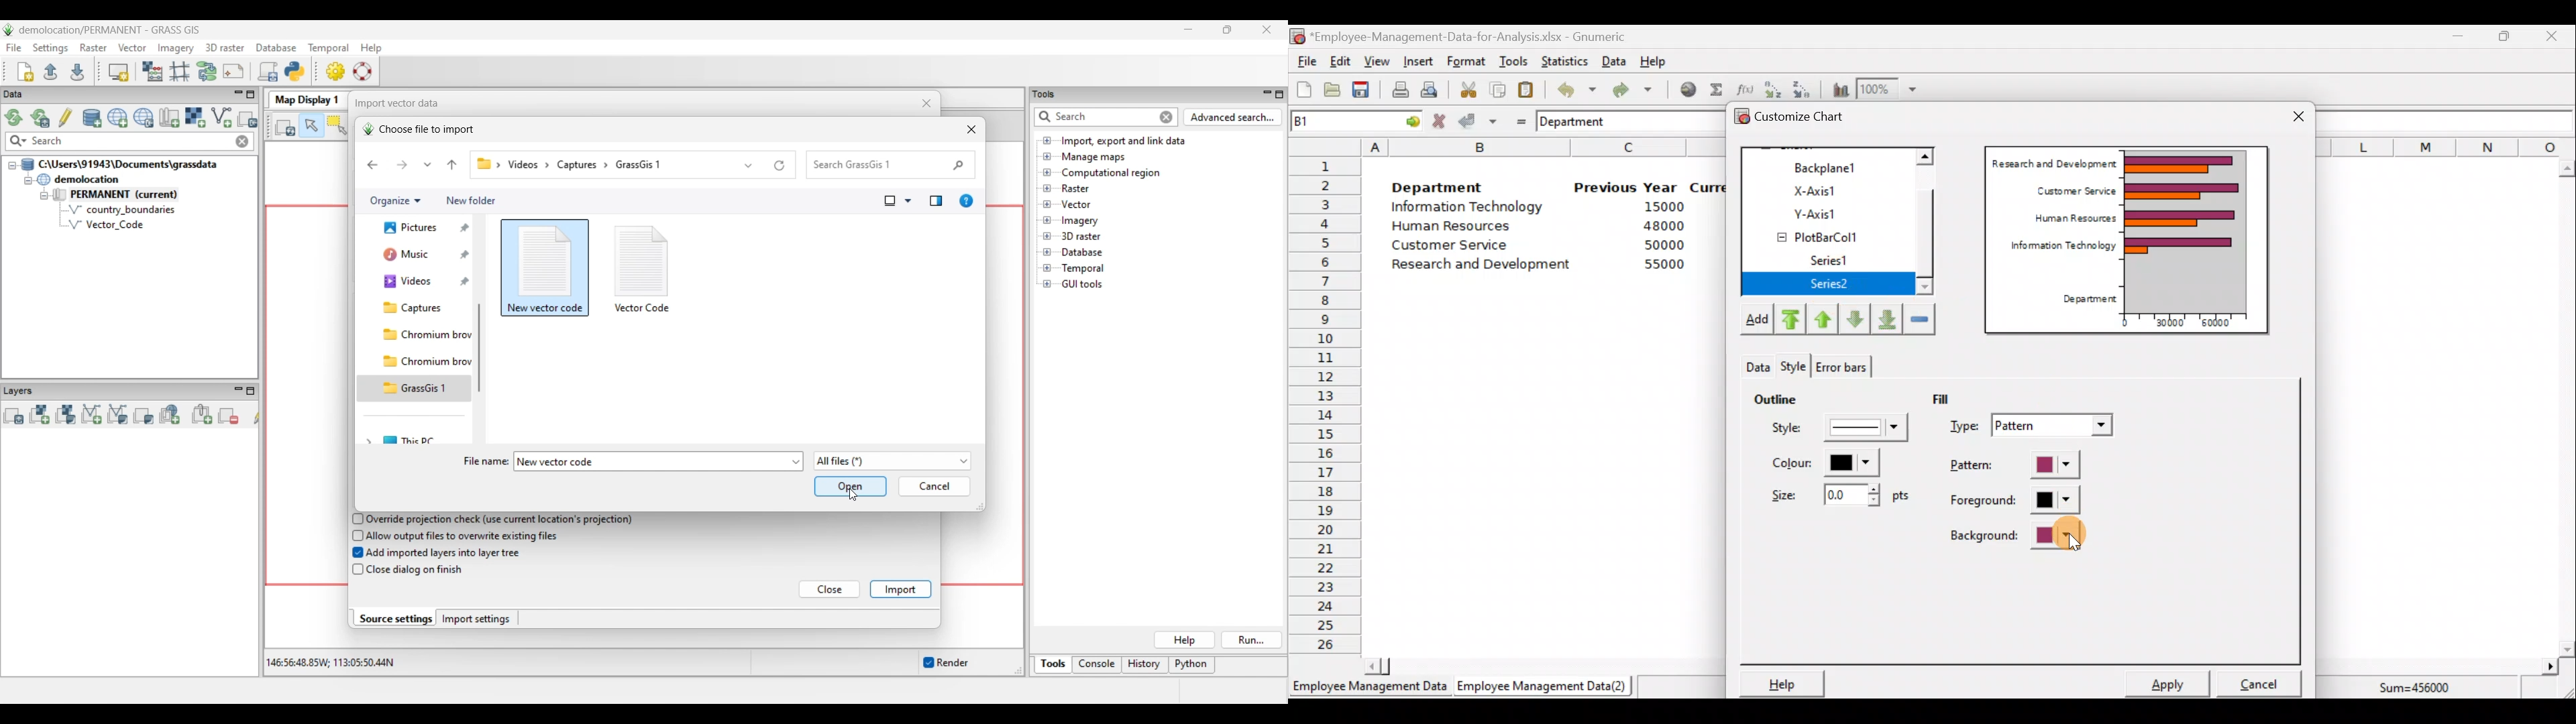 Image resolution: width=2576 pixels, height=728 pixels. What do you see at coordinates (1756, 322) in the screenshot?
I see `Add` at bounding box center [1756, 322].